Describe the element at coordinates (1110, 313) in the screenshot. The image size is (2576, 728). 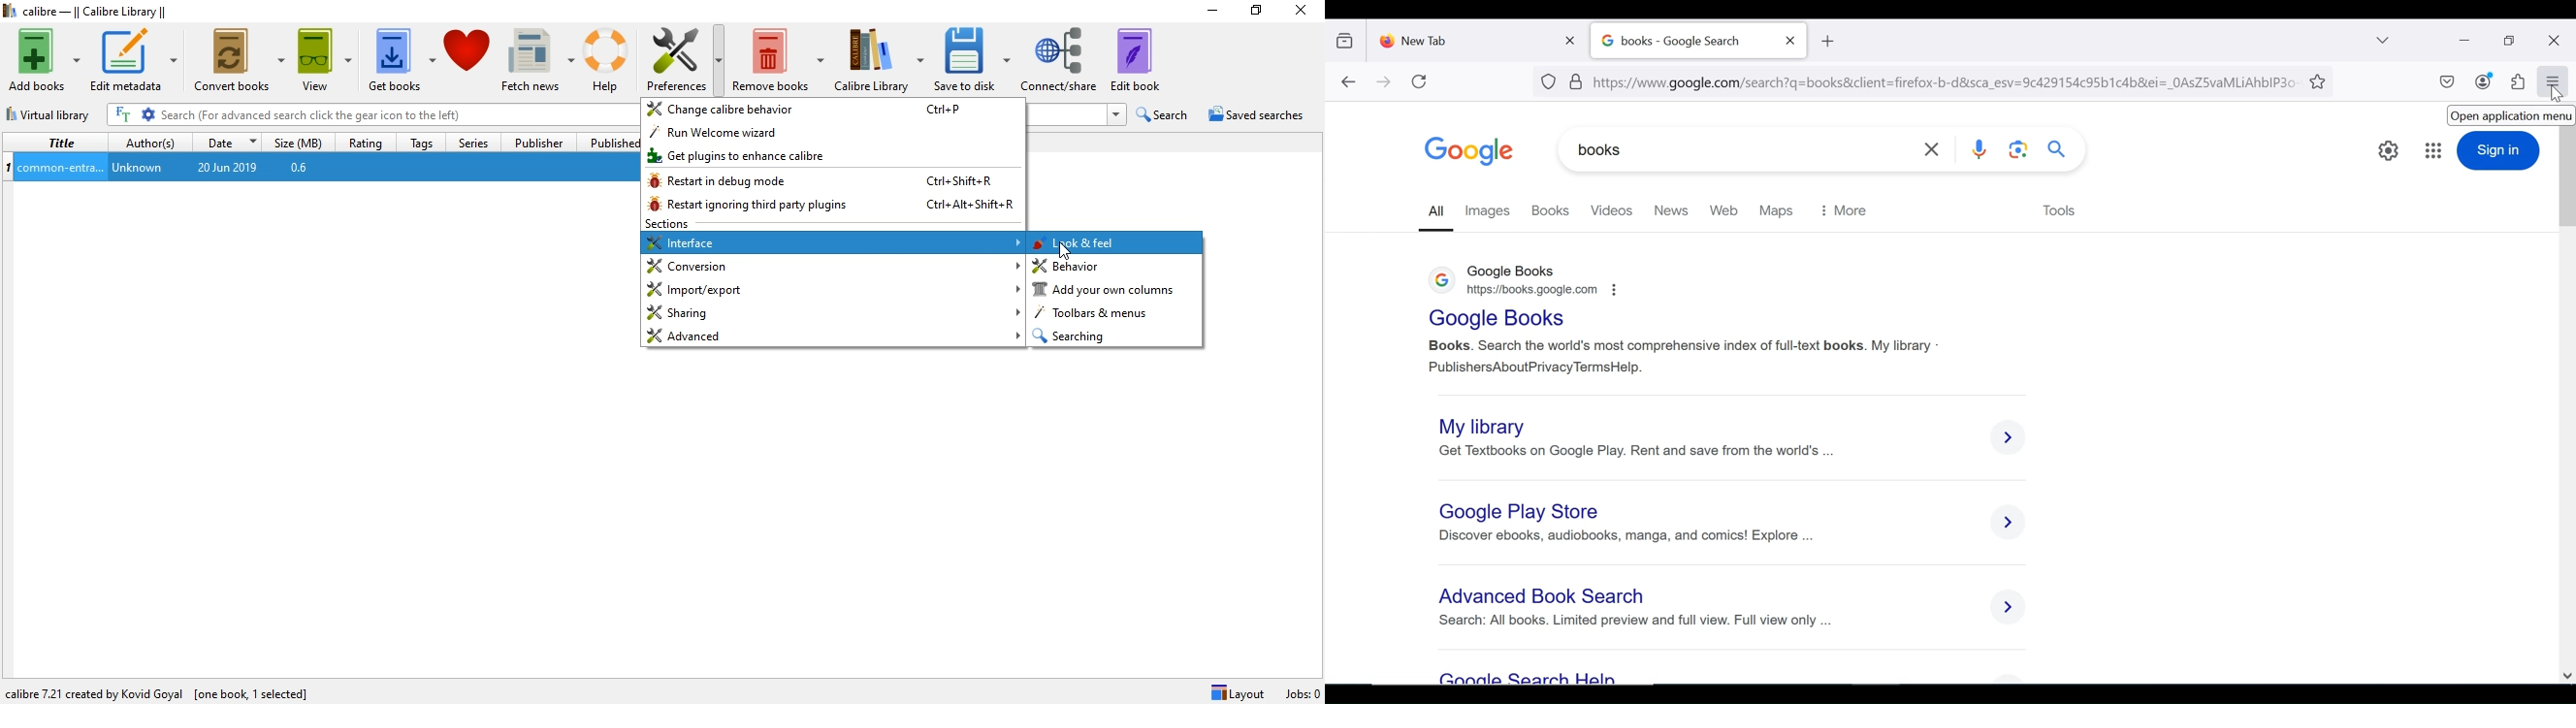
I see `toolbars & menus` at that location.